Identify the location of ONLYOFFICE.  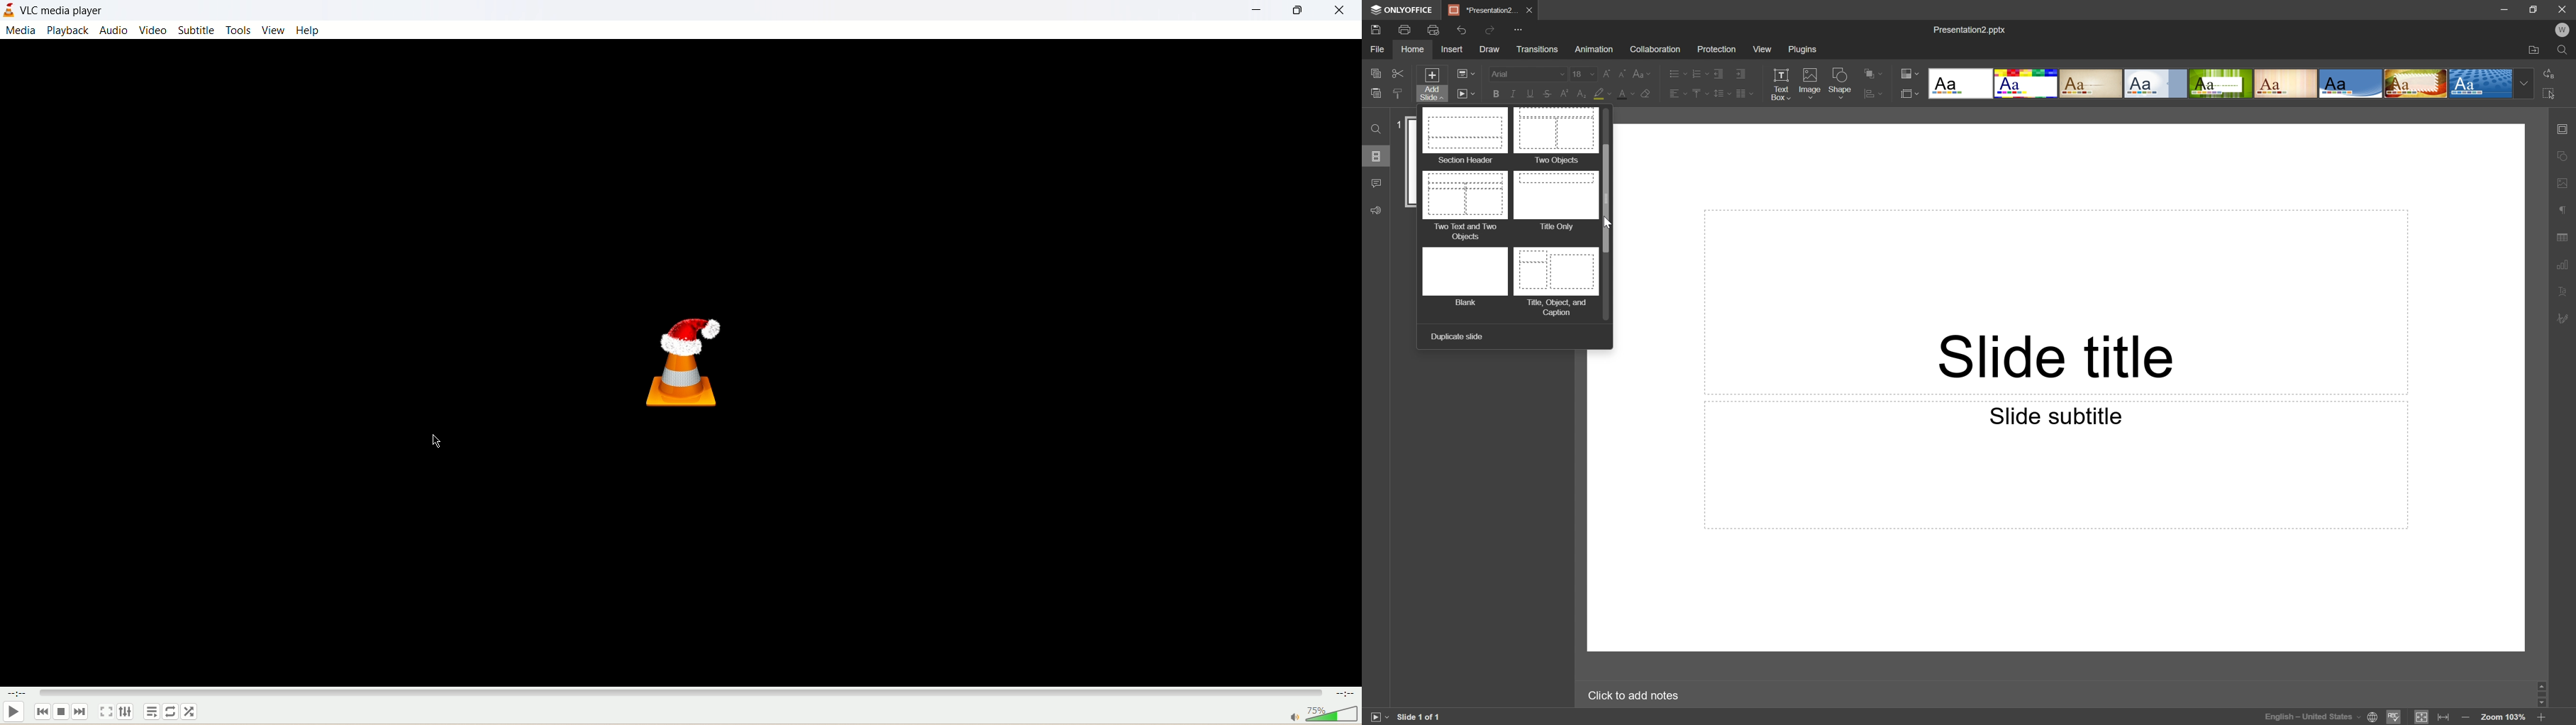
(1404, 10).